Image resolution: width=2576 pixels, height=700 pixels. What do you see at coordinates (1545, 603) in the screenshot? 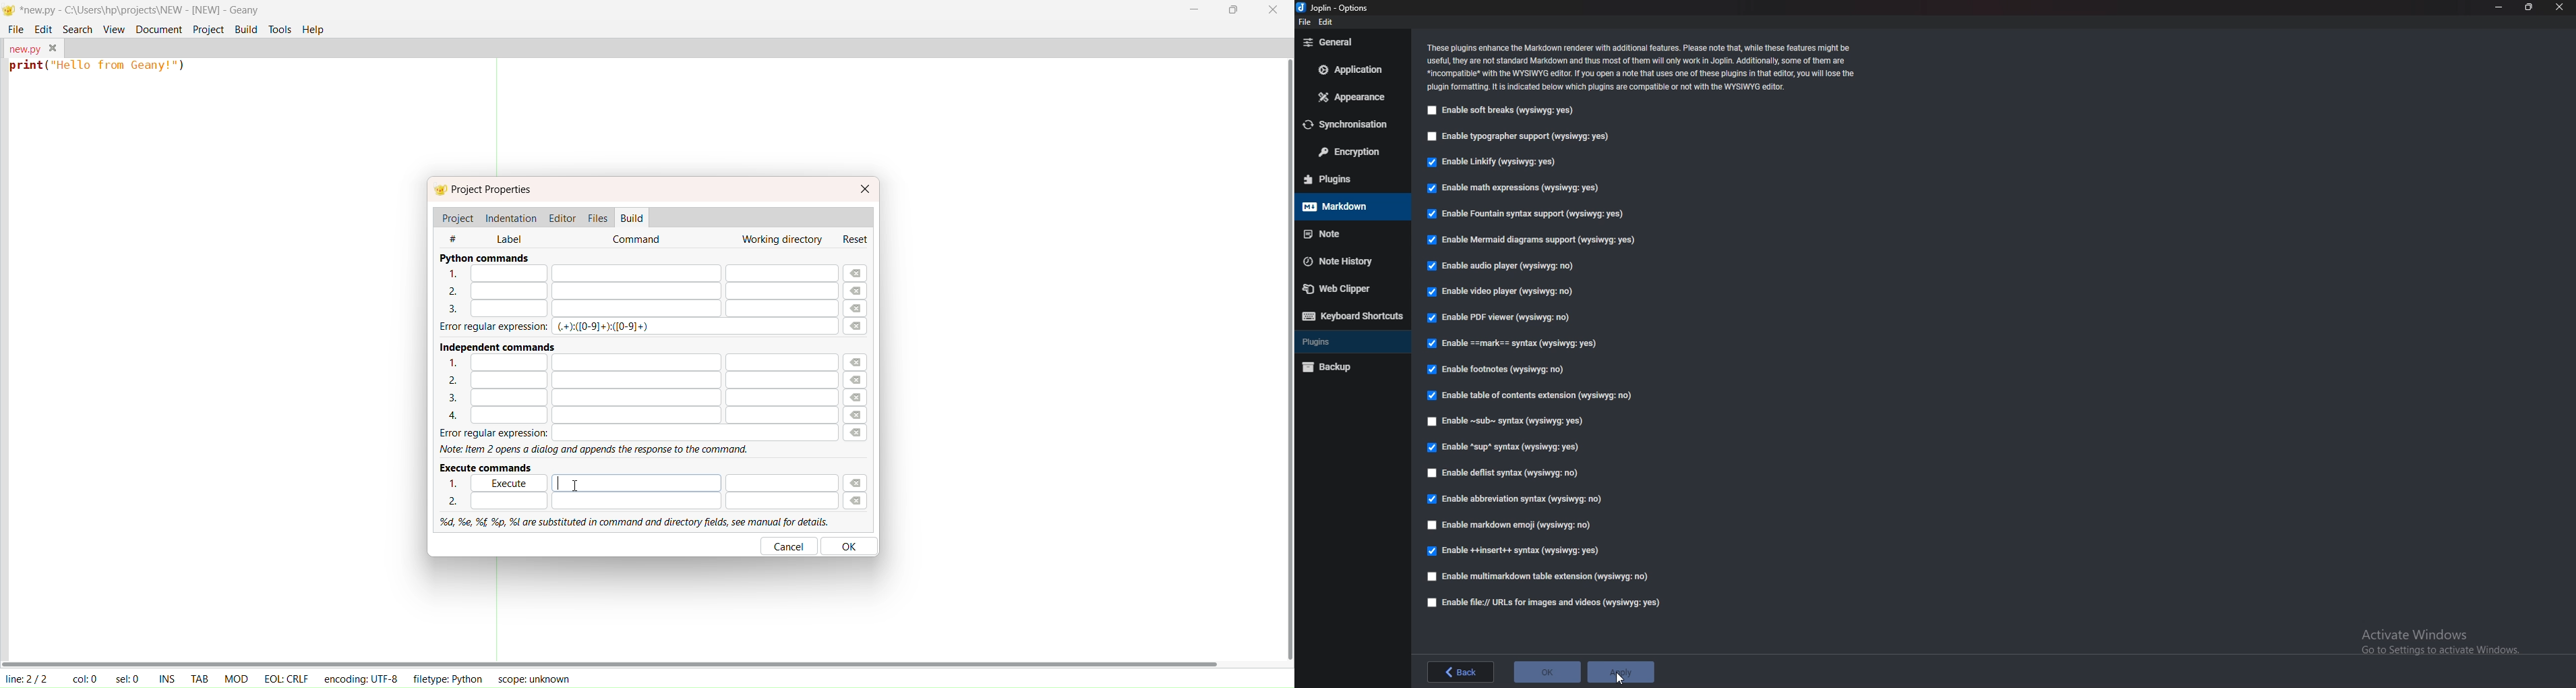
I see `enable file urls for images and videos` at bounding box center [1545, 603].